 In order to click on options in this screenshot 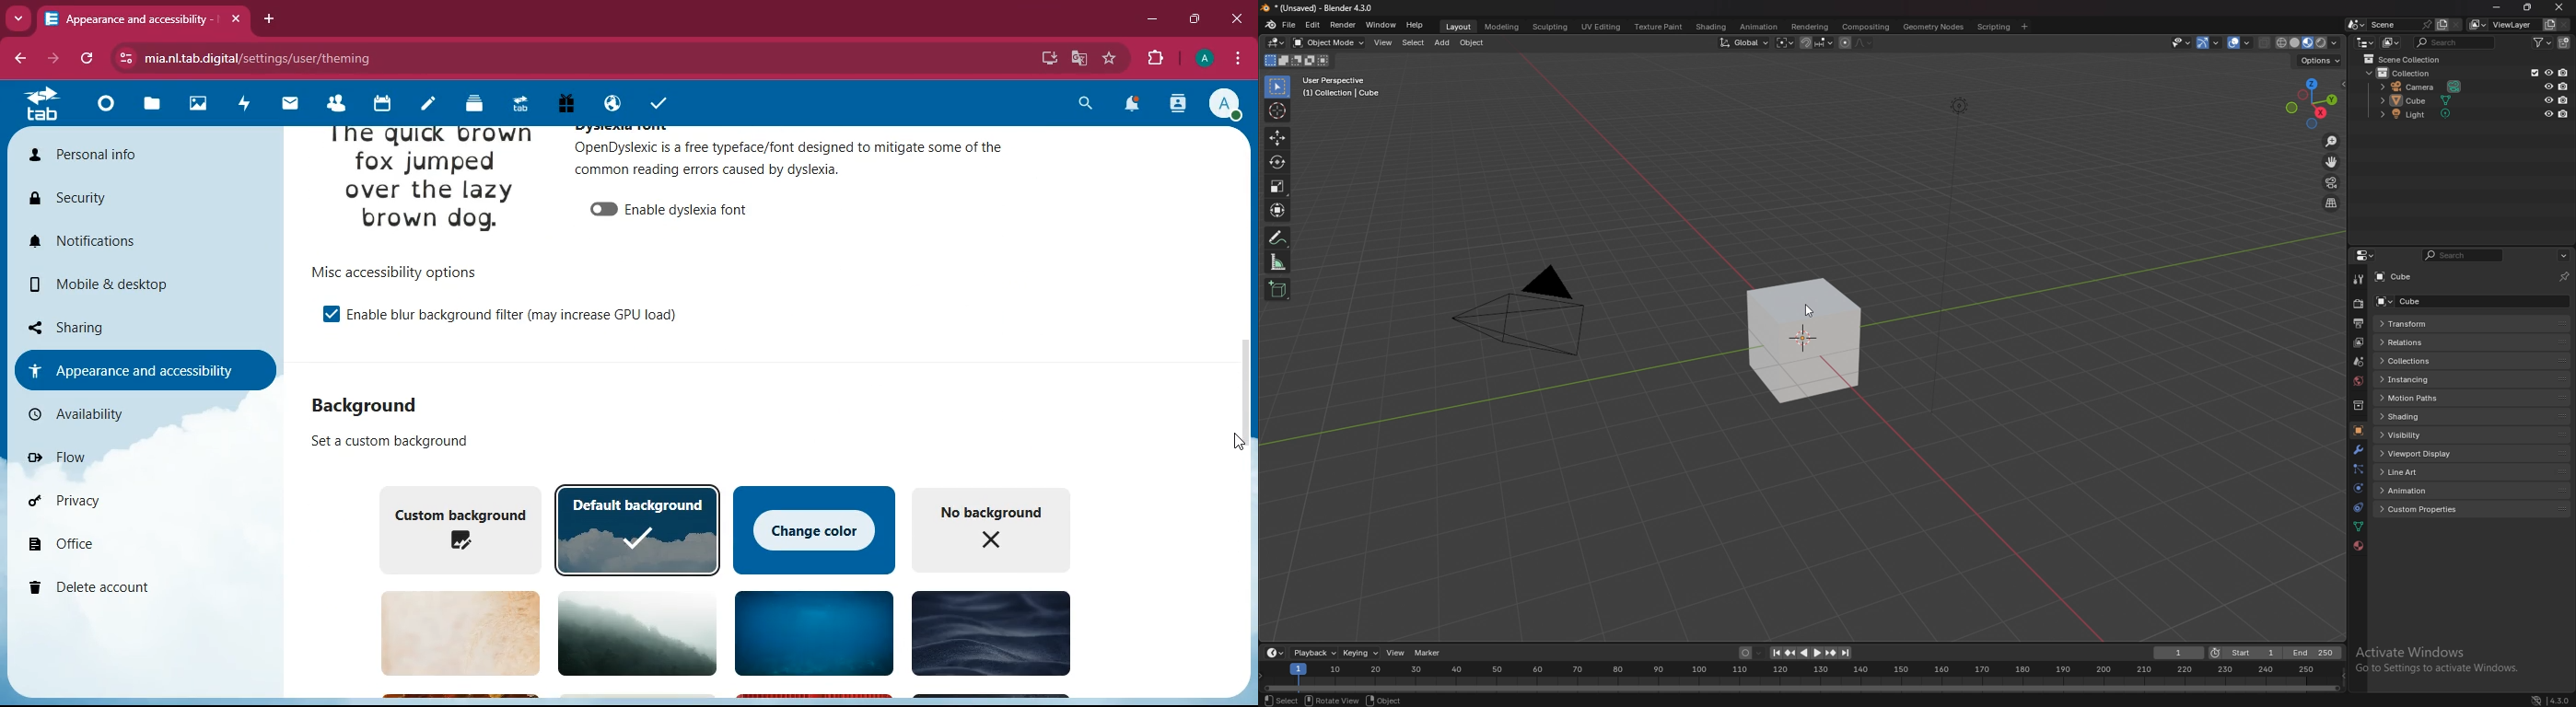, I will do `click(2322, 62)`.